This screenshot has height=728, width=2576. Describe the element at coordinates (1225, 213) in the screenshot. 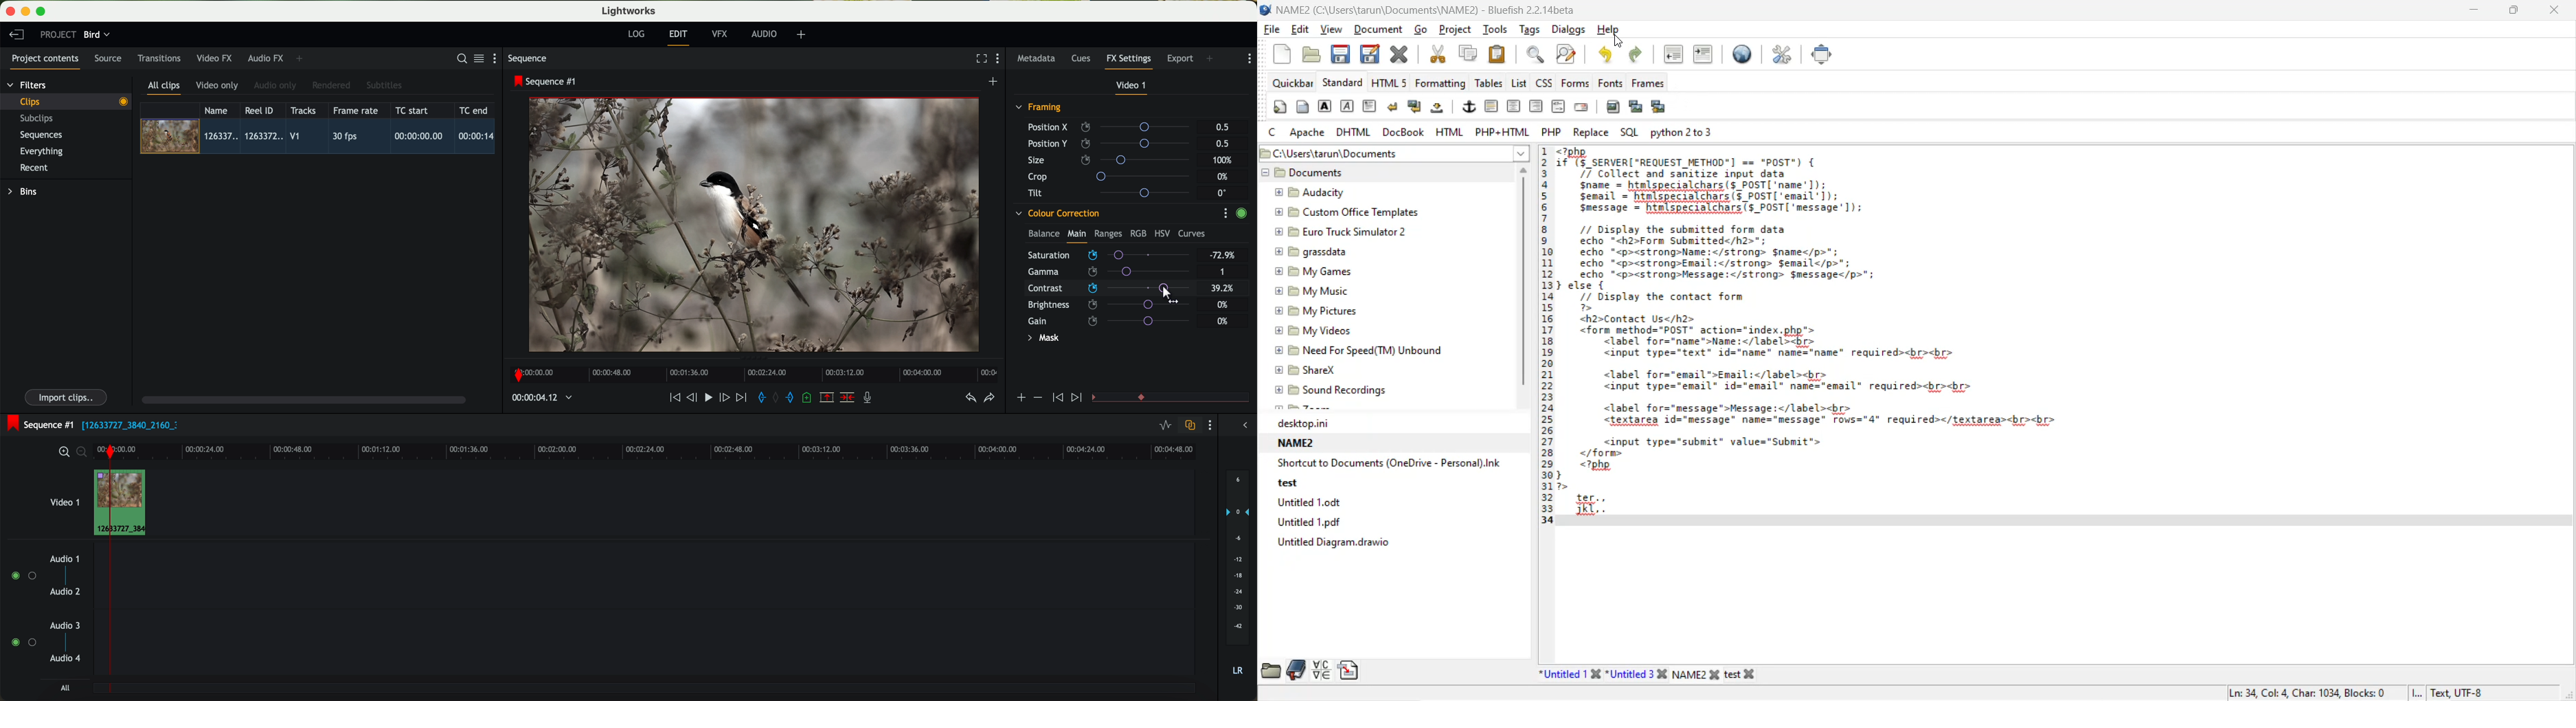

I see `show settings menu` at that location.